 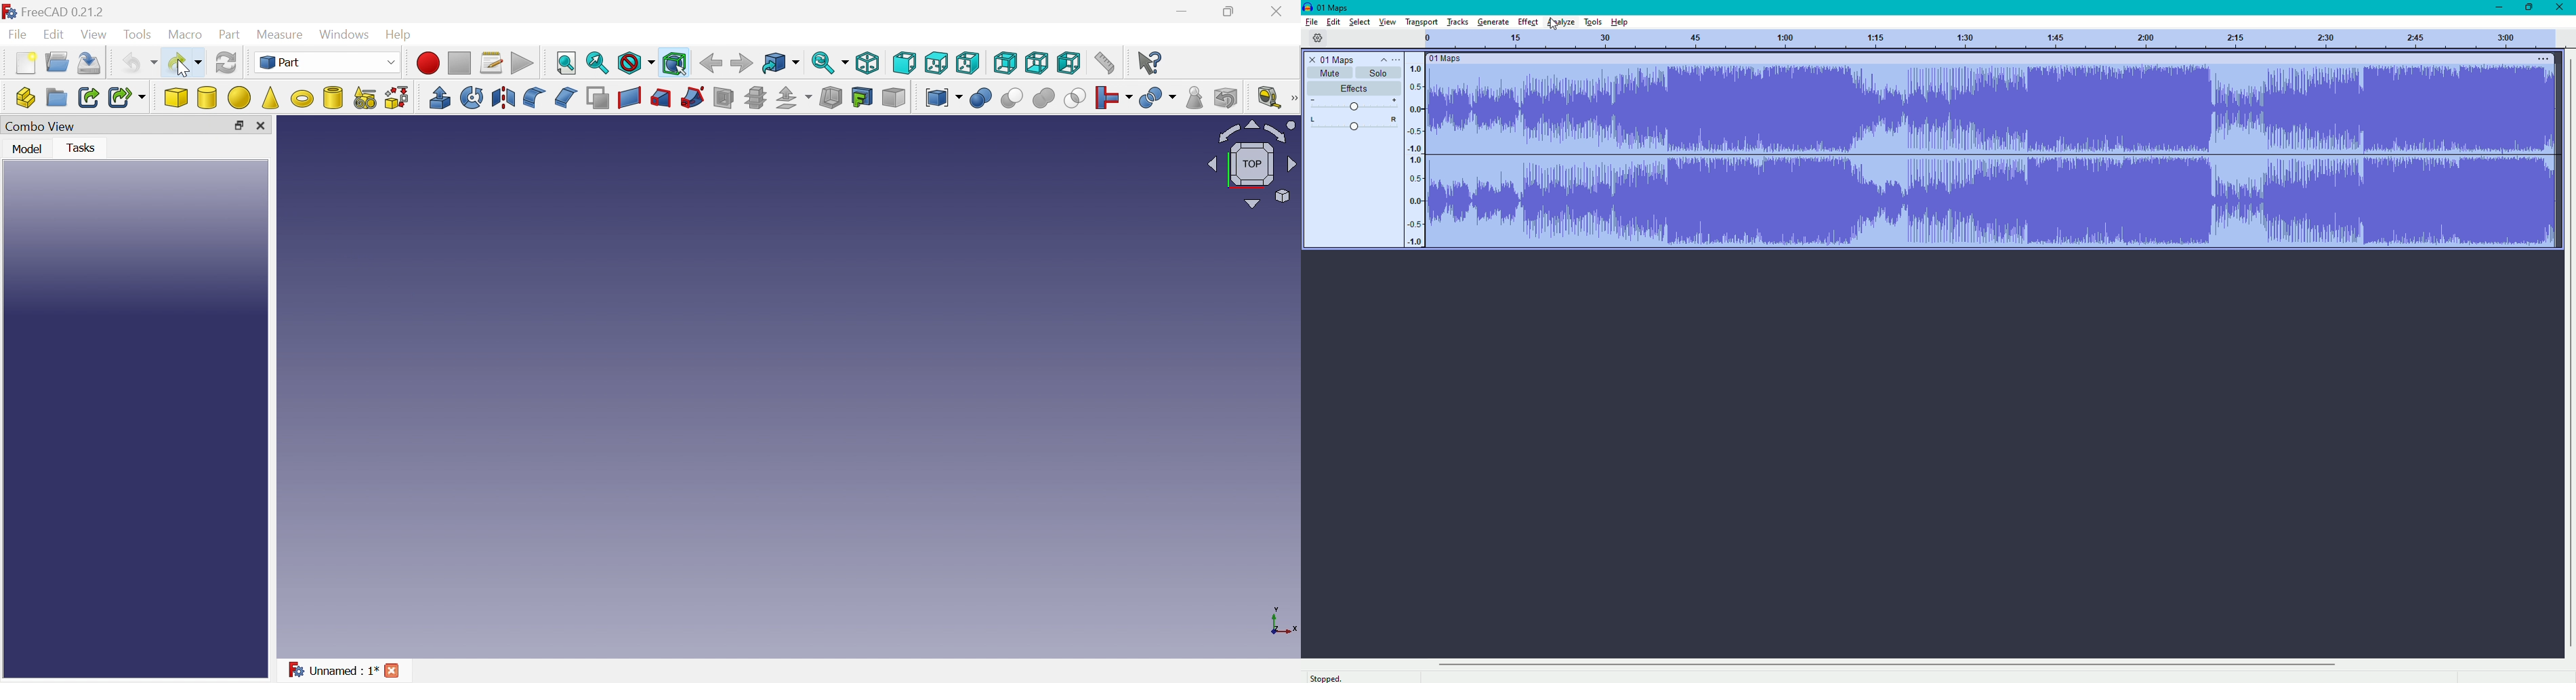 I want to click on x, y axis, so click(x=1282, y=619).